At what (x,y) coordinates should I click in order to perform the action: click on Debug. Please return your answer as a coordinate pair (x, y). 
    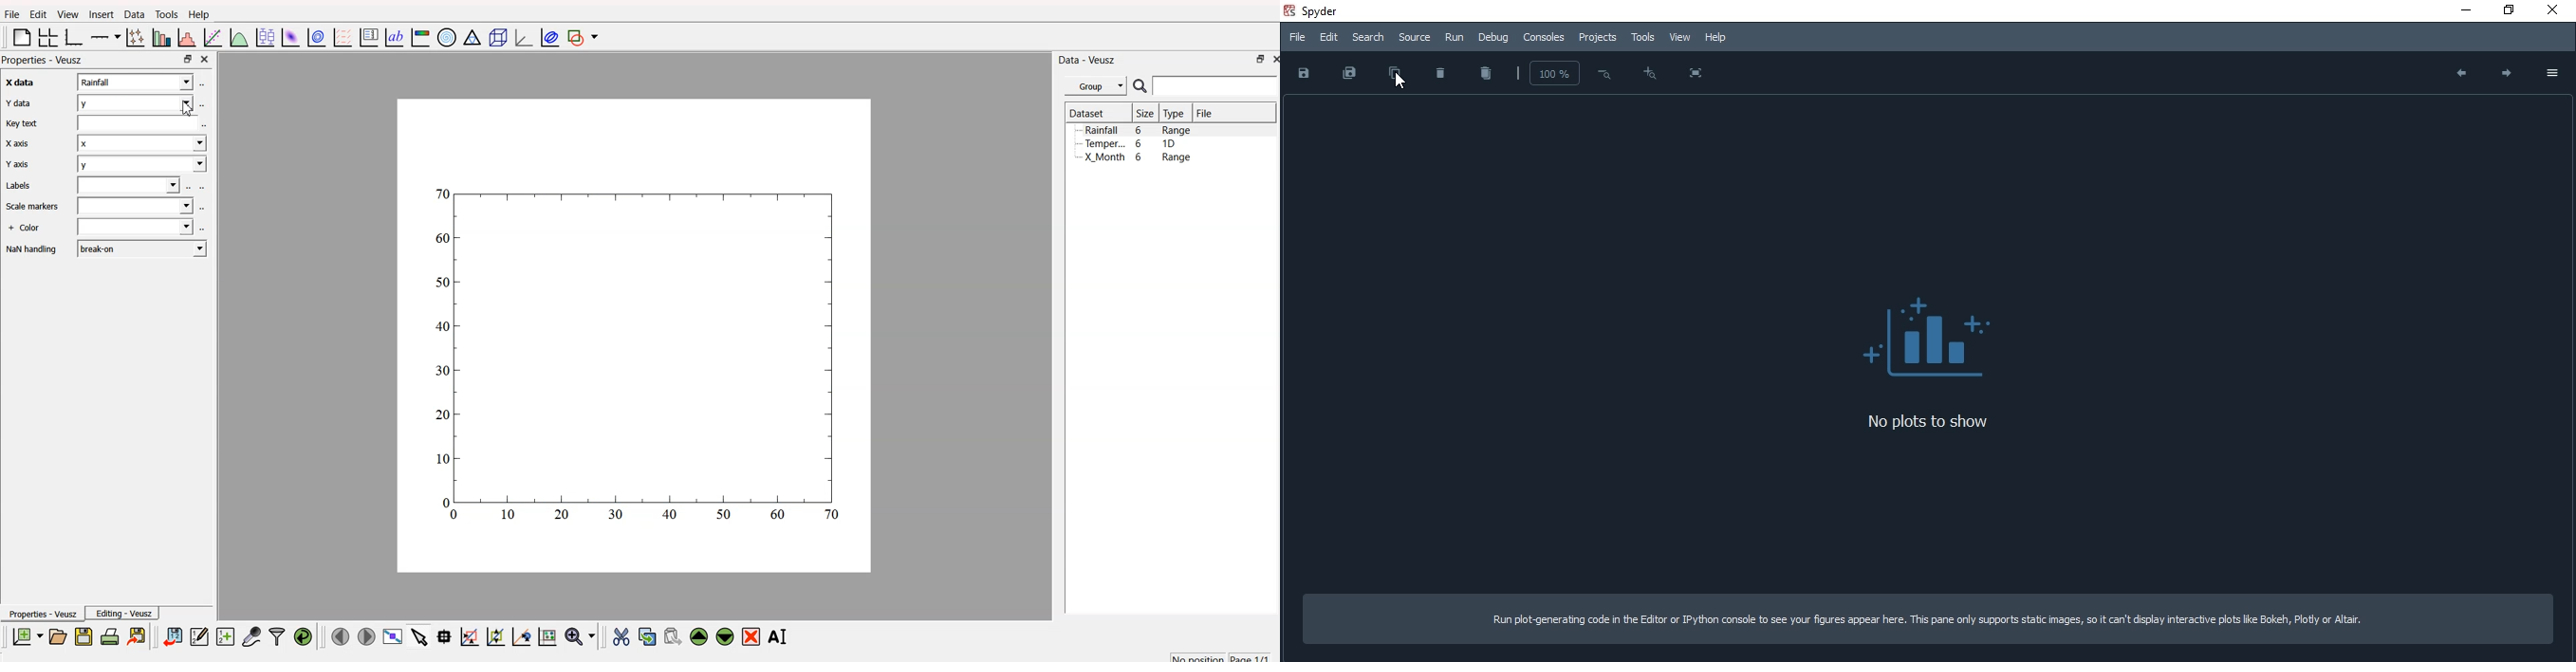
    Looking at the image, I should click on (1492, 39).